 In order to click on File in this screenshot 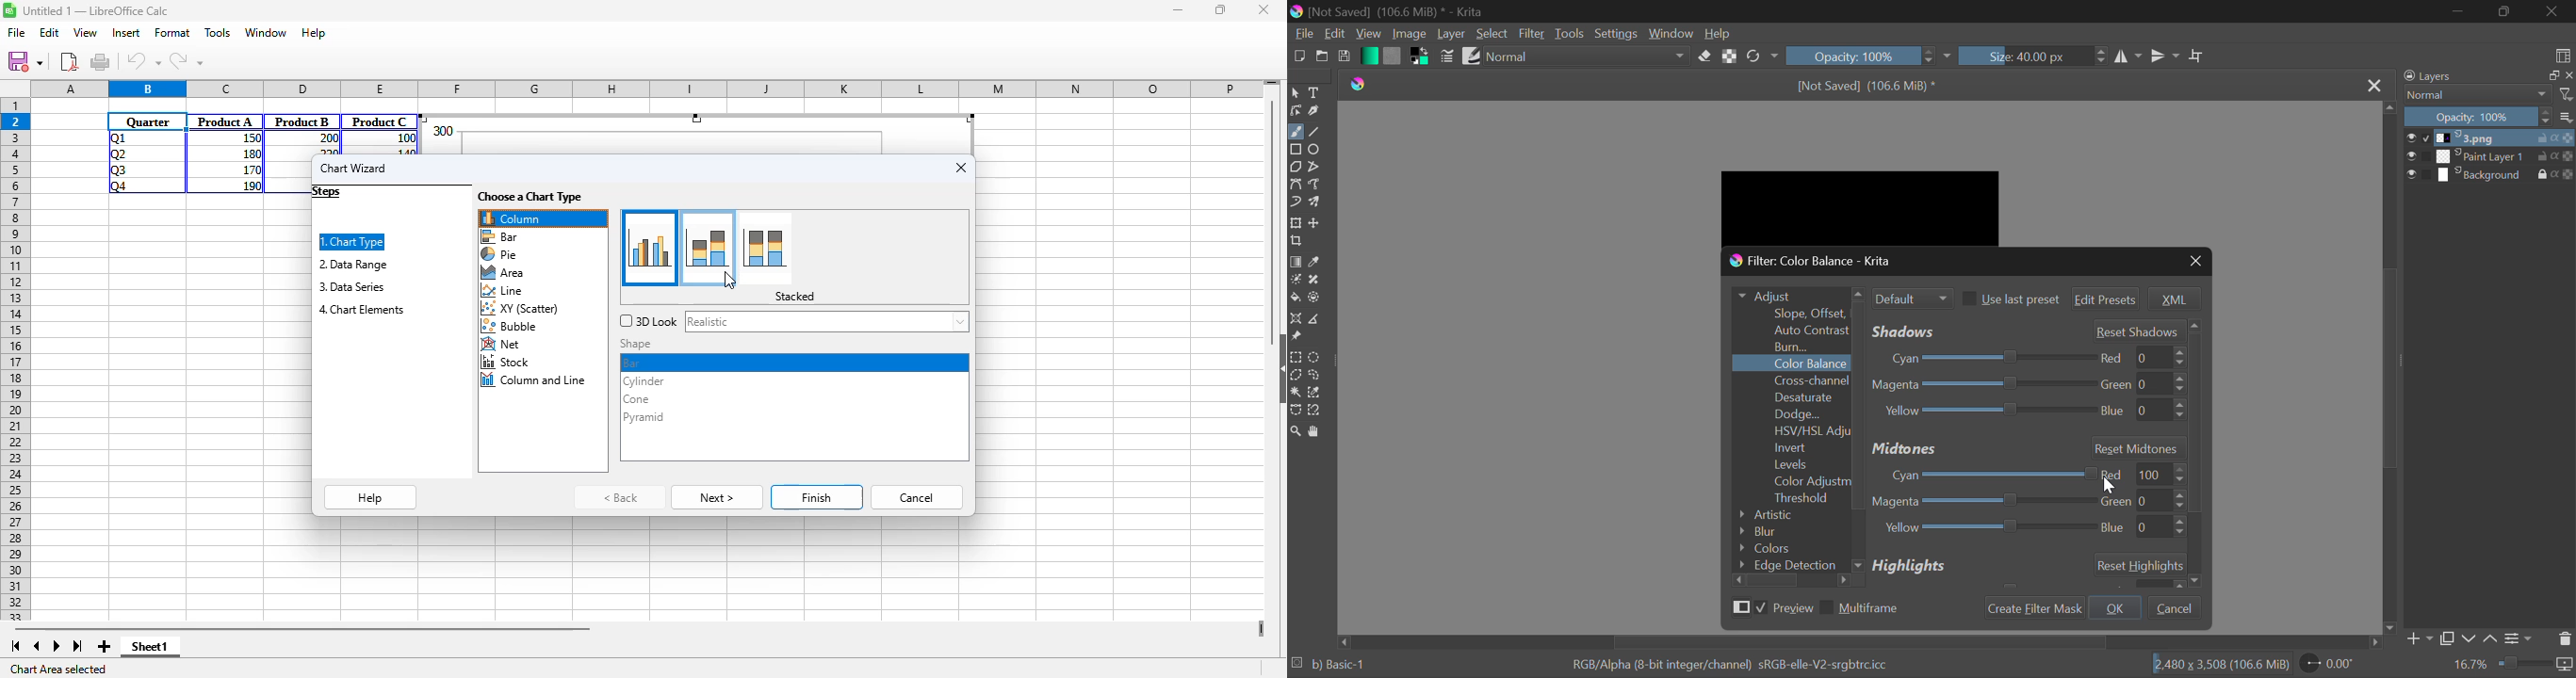, I will do `click(1302, 34)`.